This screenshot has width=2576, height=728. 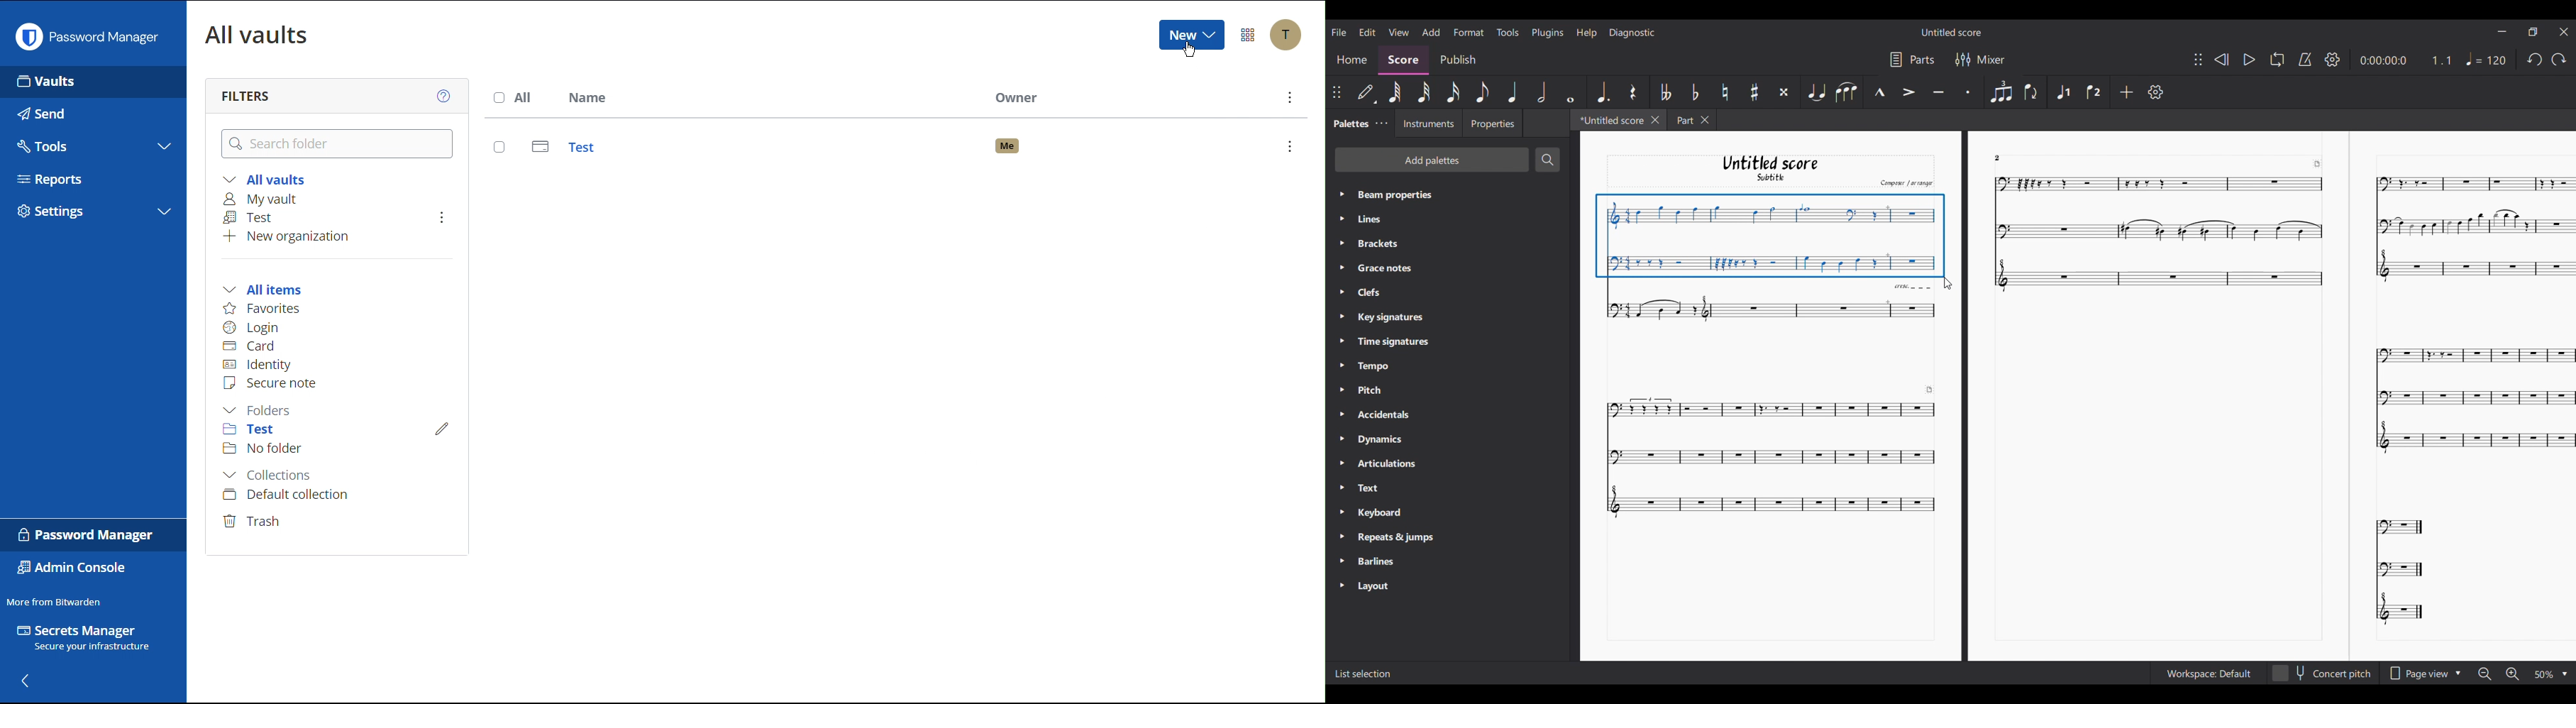 I want to click on Staccato, so click(x=1967, y=91).